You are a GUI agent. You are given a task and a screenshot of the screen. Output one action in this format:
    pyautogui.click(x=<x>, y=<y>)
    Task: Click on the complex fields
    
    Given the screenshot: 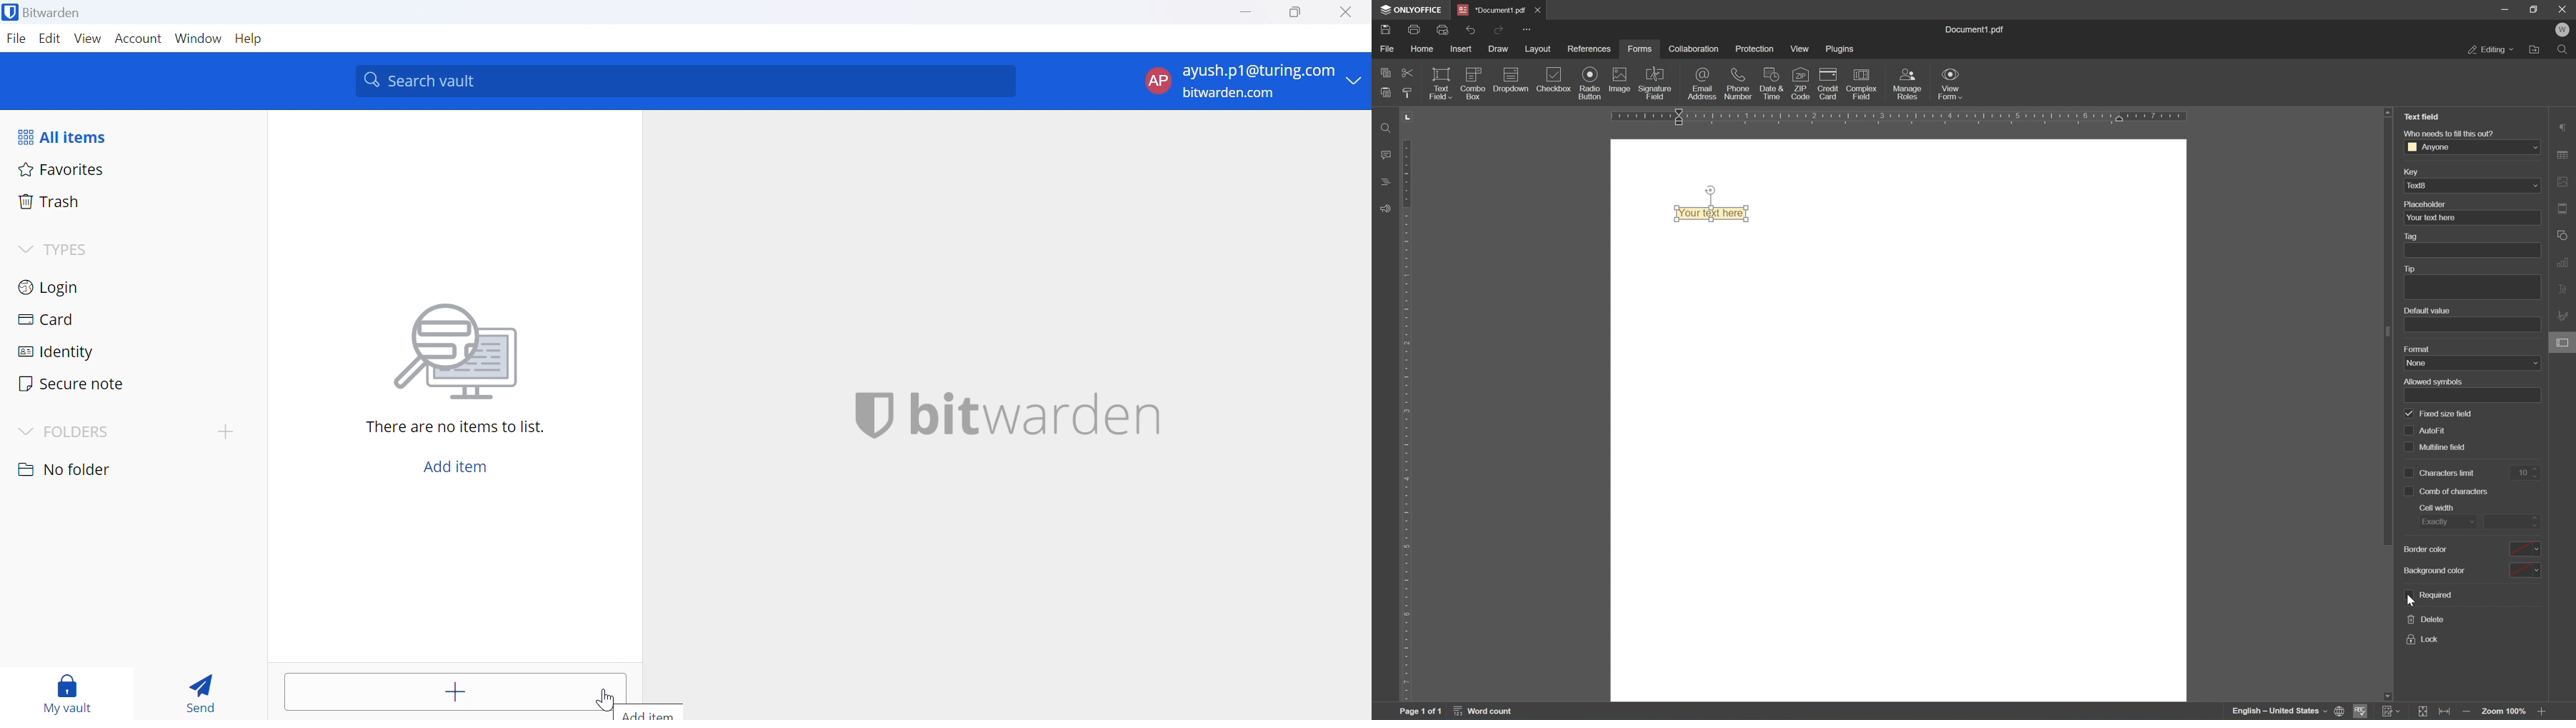 What is the action you would take?
    pyautogui.click(x=1862, y=85)
    